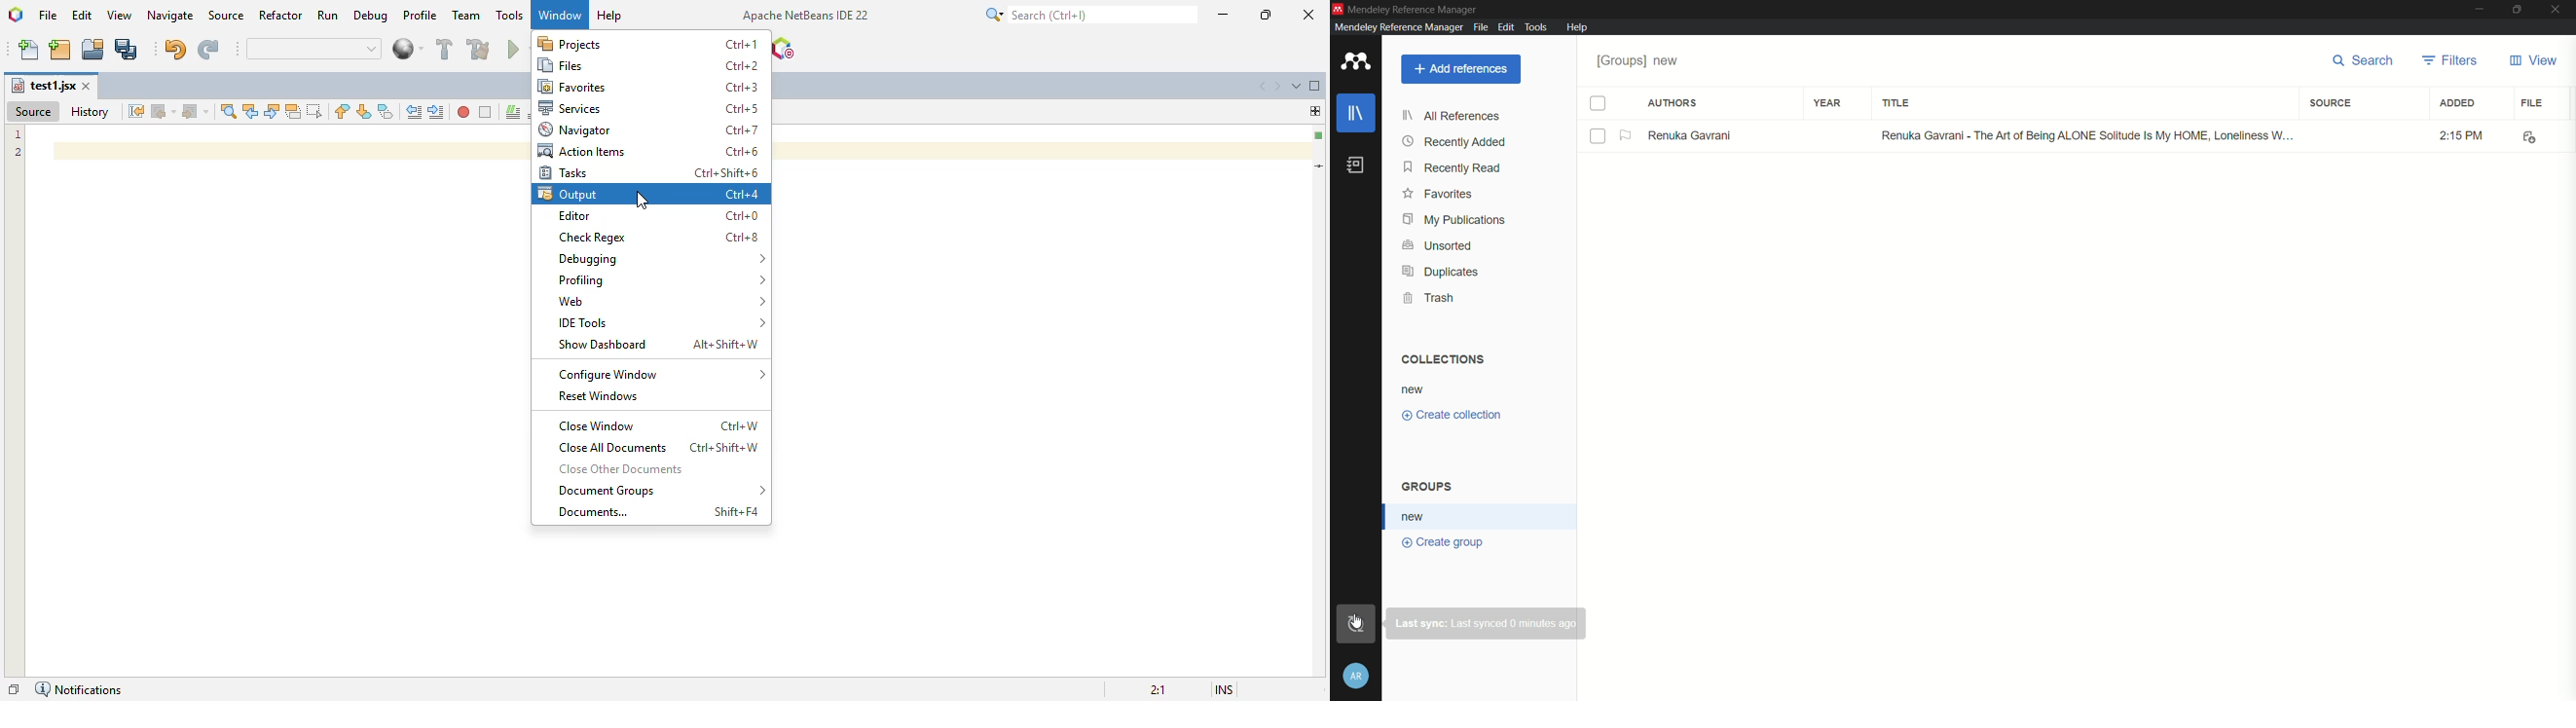 This screenshot has height=728, width=2576. I want to click on create collection, so click(1454, 415).